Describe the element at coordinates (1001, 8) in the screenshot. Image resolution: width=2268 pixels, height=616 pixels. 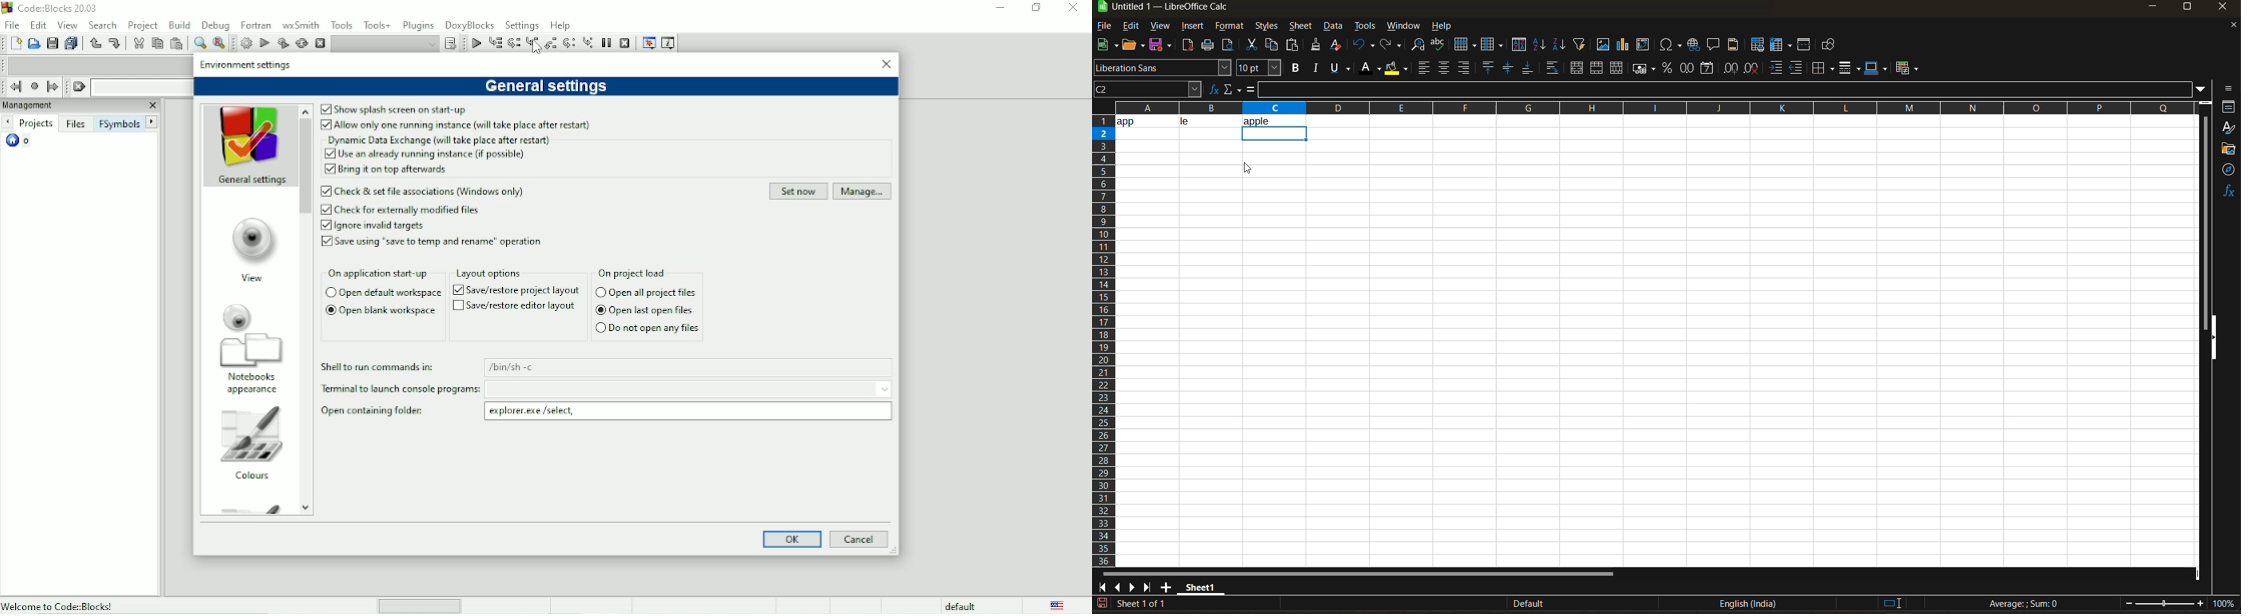
I see `Minimize` at that location.